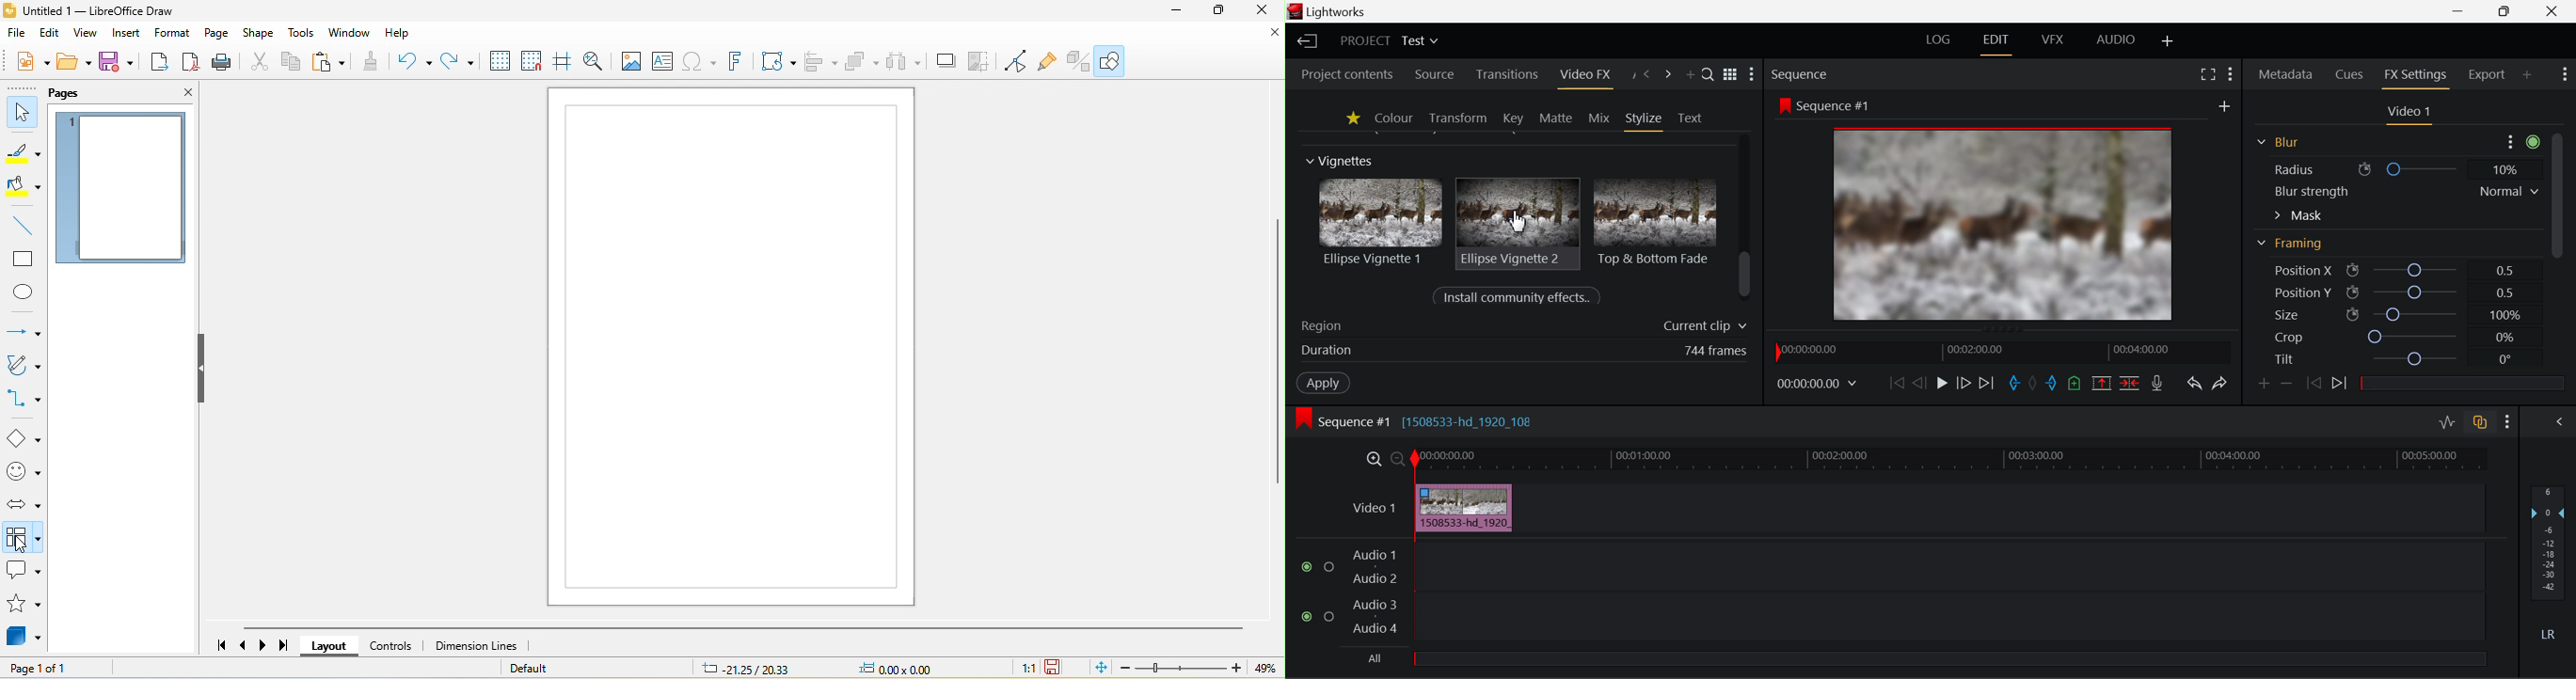  I want to click on format, so click(175, 34).